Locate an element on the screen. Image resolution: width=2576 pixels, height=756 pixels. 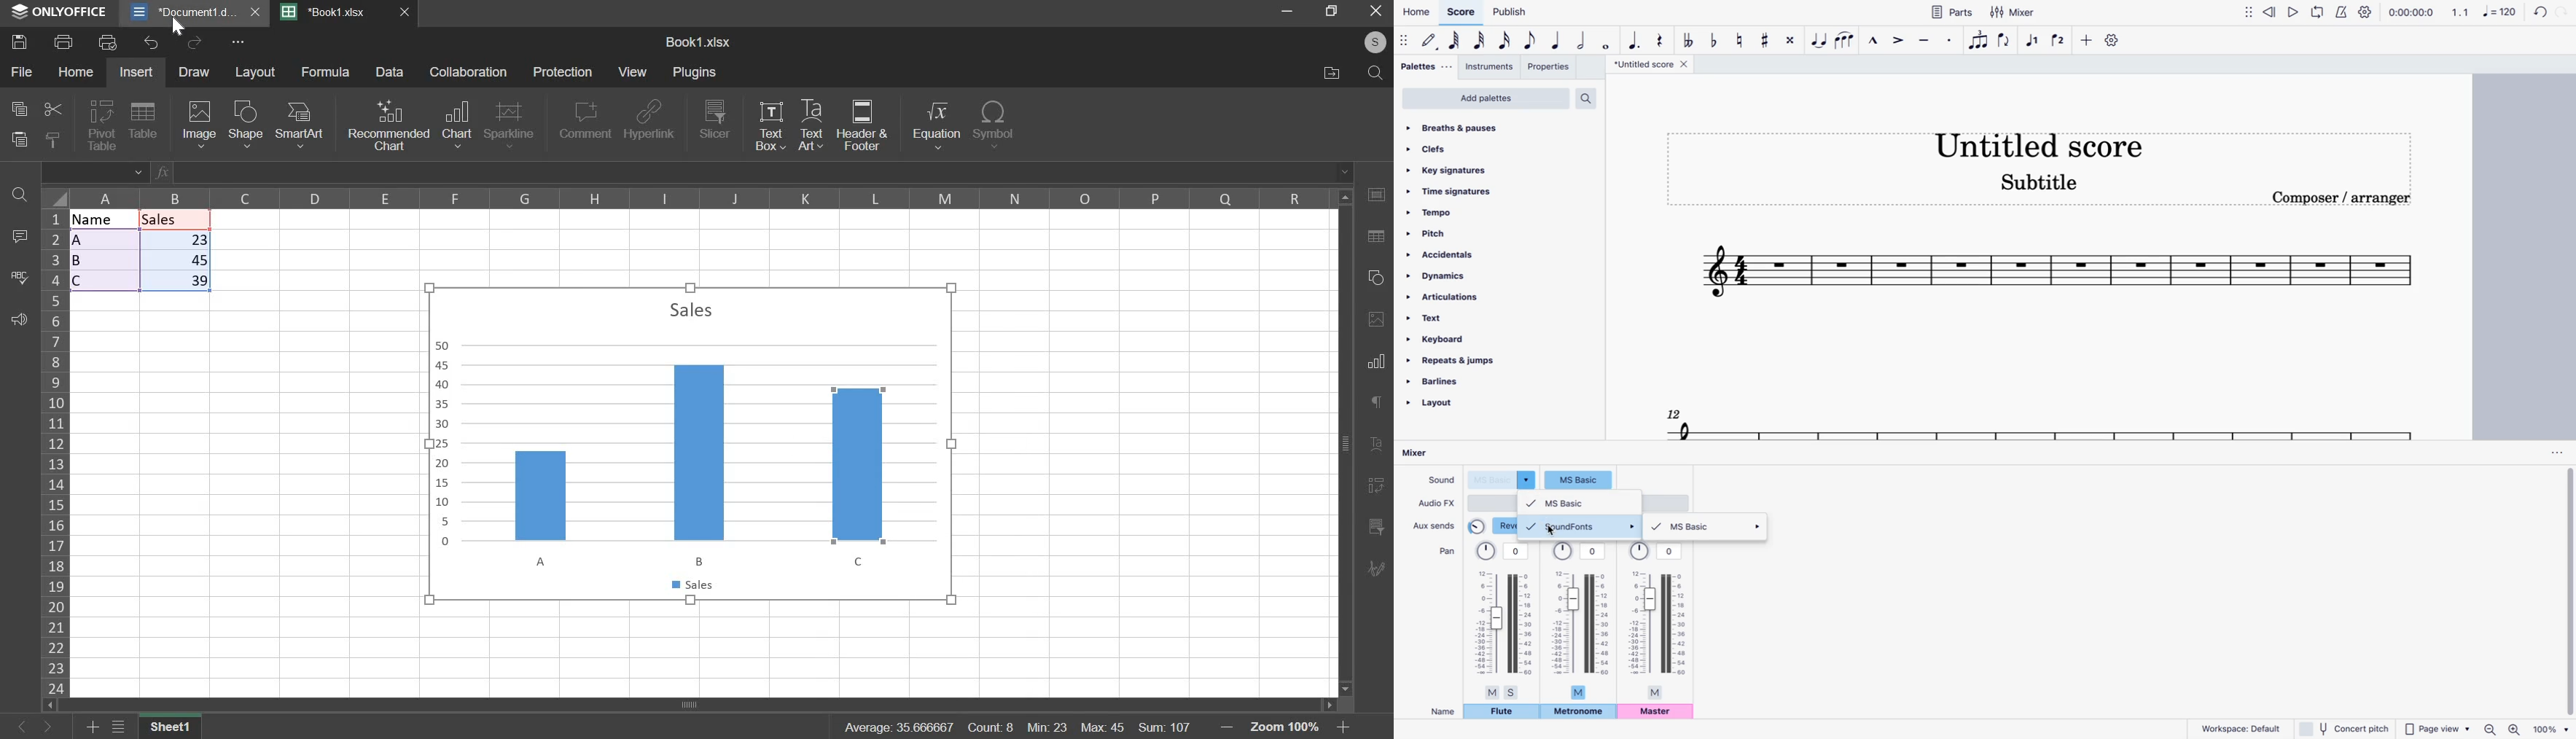
References/Bookmarks Tool is located at coordinates (1373, 487).